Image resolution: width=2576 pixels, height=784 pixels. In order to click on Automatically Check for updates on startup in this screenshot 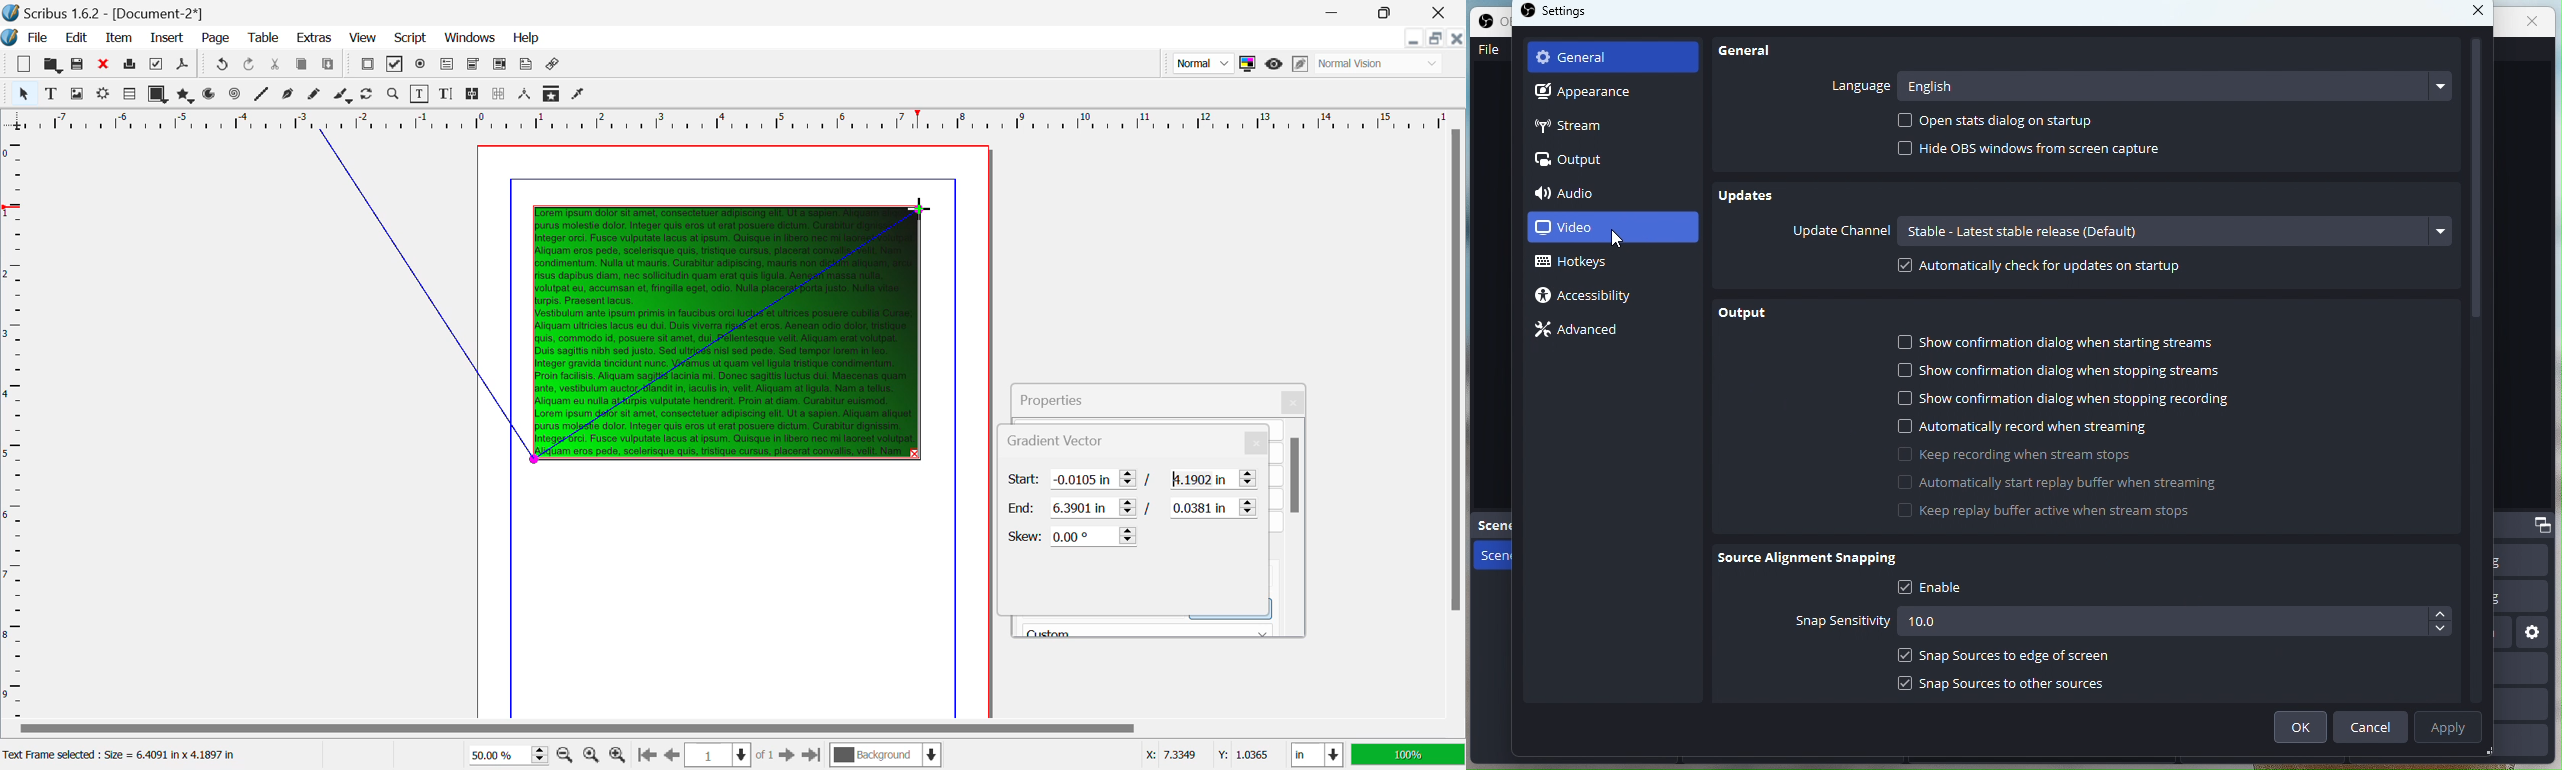, I will do `click(2039, 266)`.